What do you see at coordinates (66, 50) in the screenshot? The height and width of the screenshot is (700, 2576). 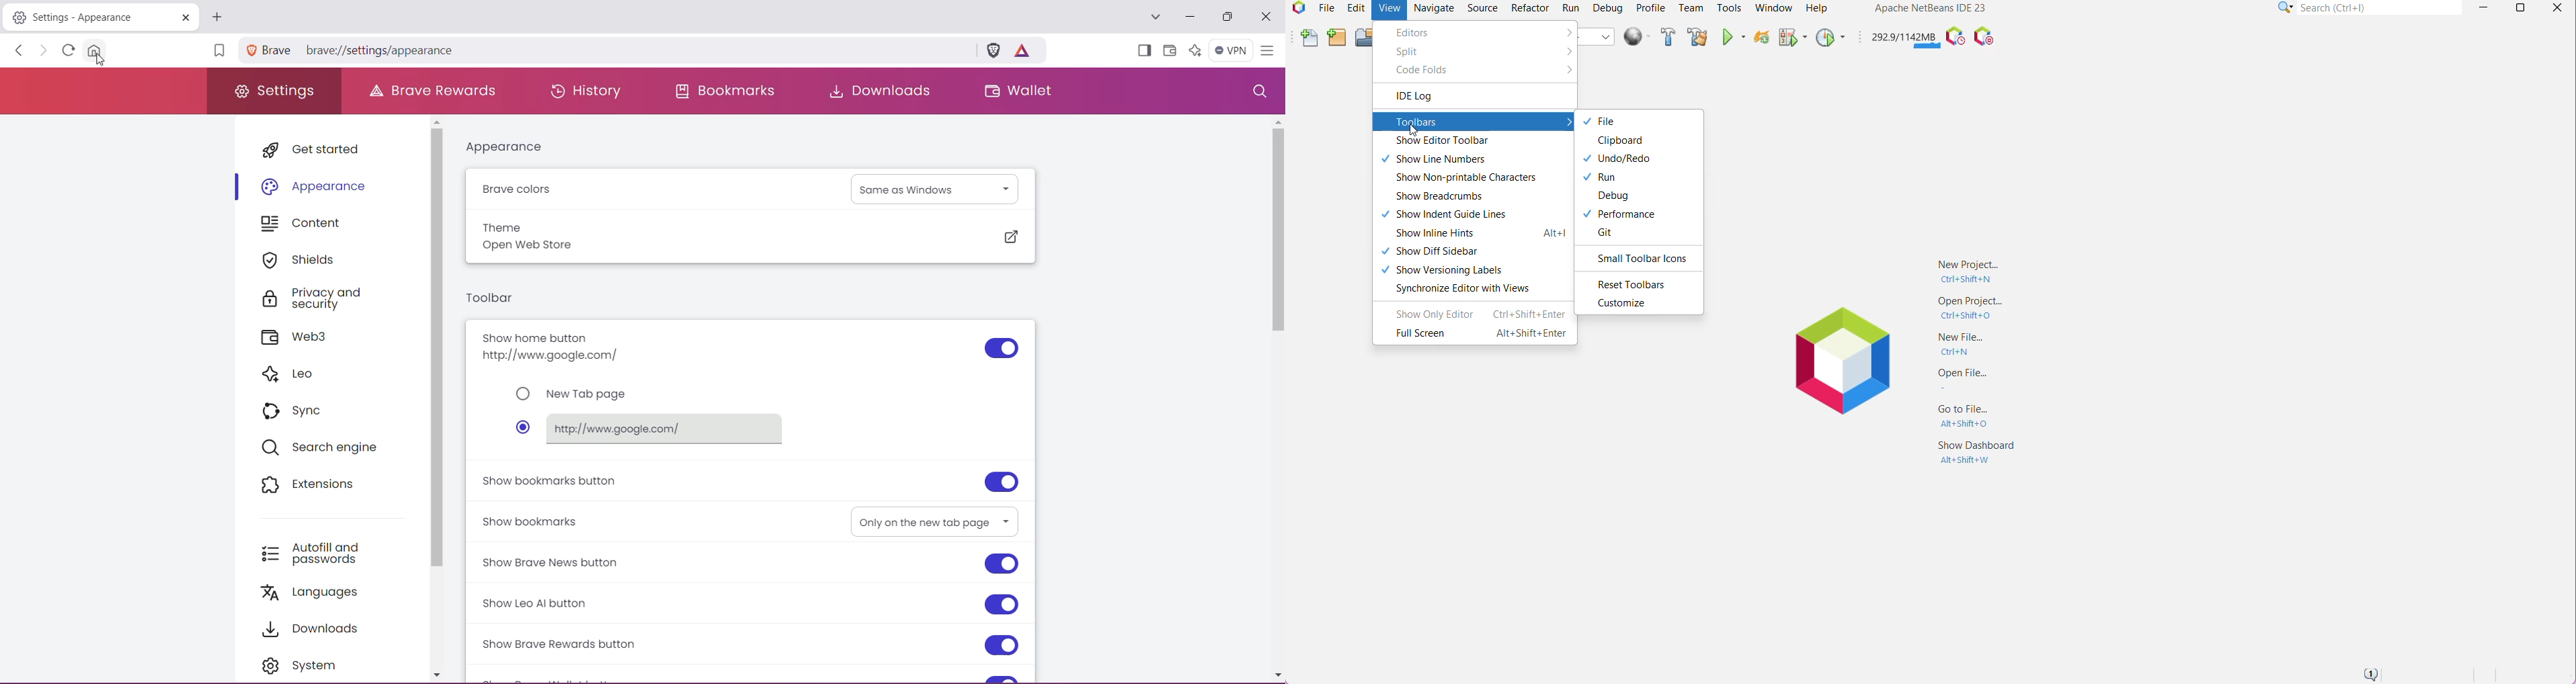 I see `Reload this page` at bounding box center [66, 50].